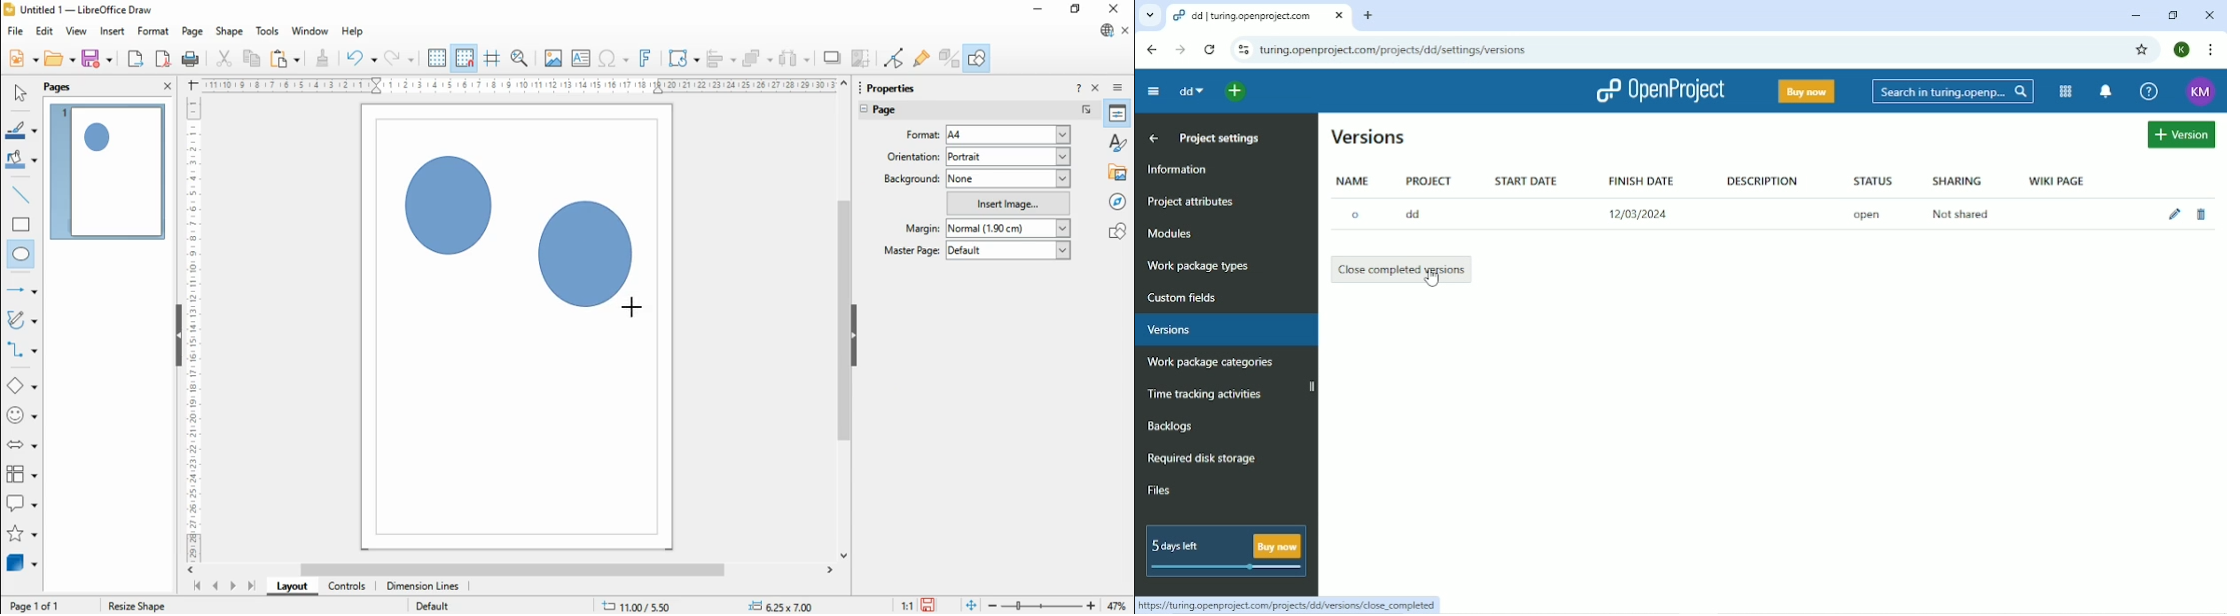  What do you see at coordinates (1361, 214) in the screenshot?
I see `O` at bounding box center [1361, 214].